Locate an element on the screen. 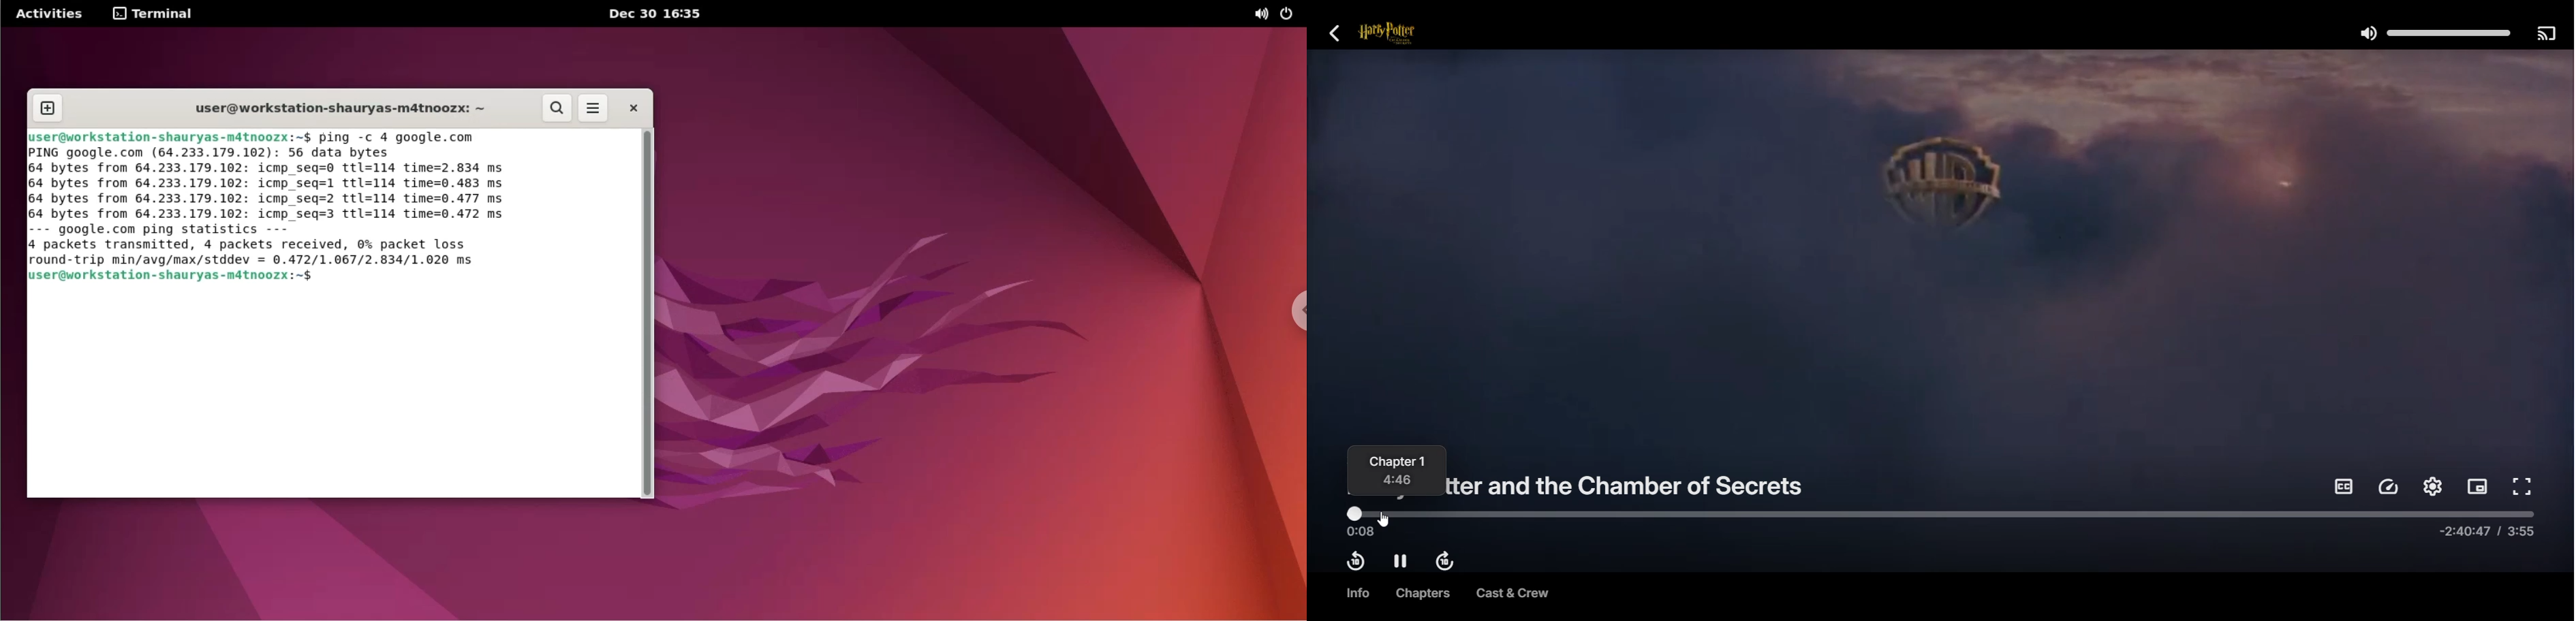 This screenshot has width=2576, height=644. close is located at coordinates (634, 108).